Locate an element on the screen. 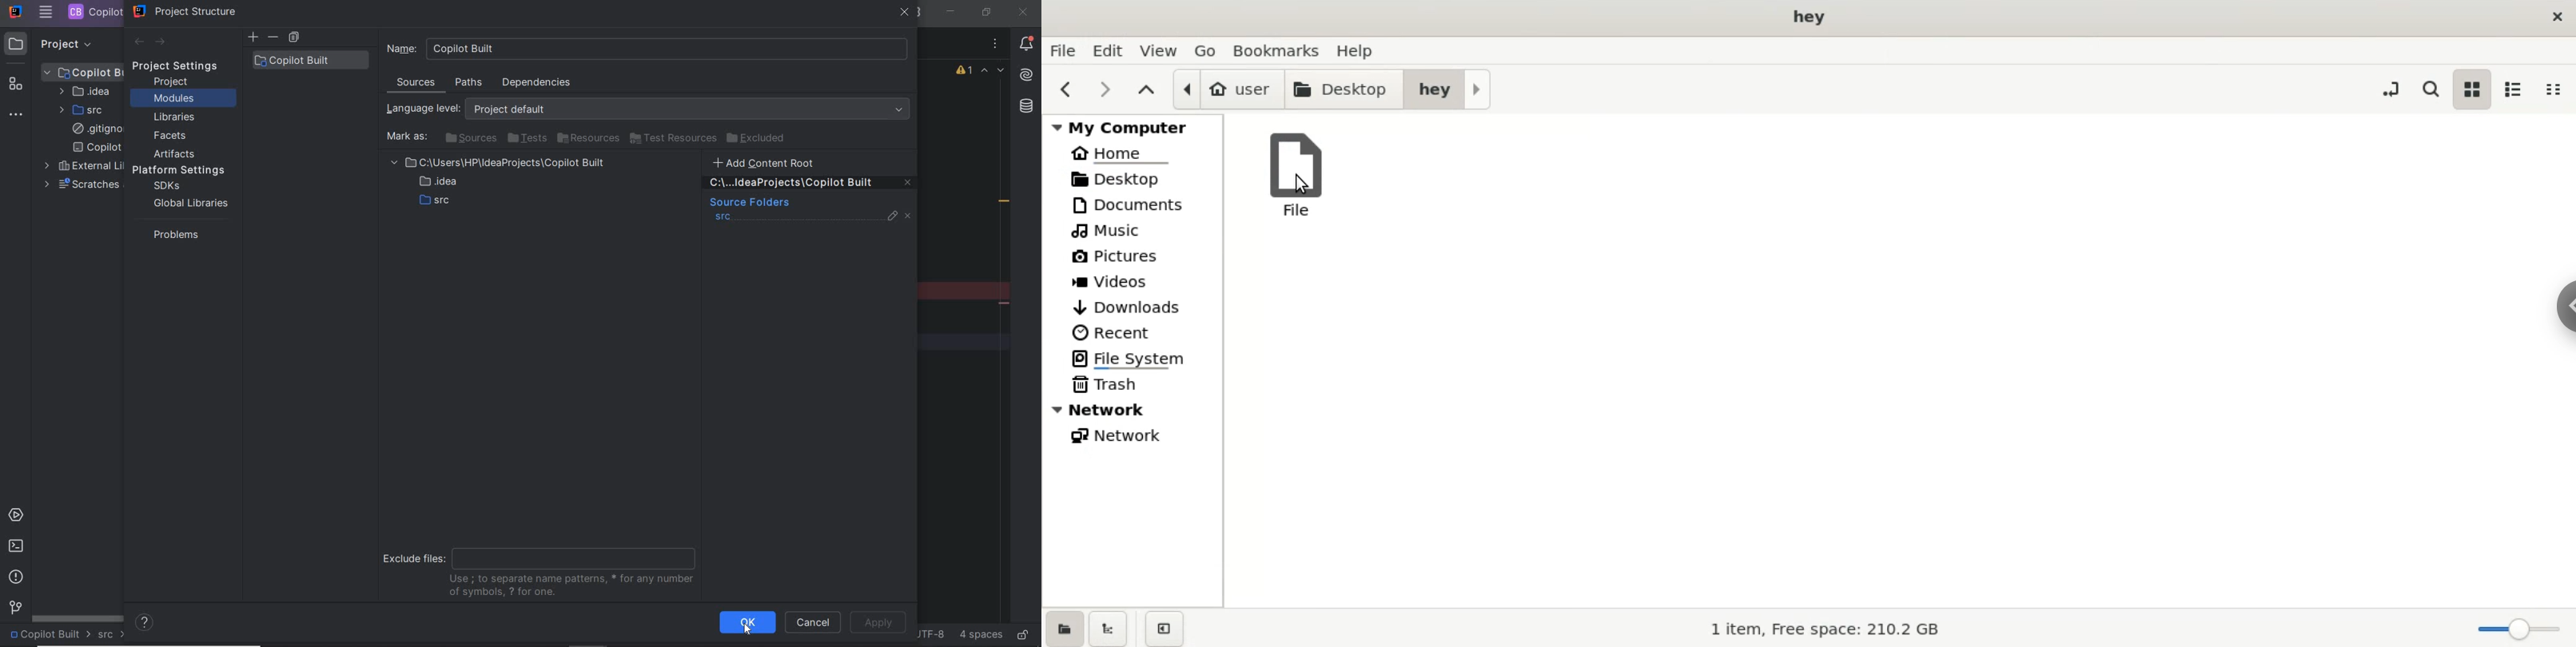 The width and height of the screenshot is (2576, 672). list view is located at coordinates (2517, 89).